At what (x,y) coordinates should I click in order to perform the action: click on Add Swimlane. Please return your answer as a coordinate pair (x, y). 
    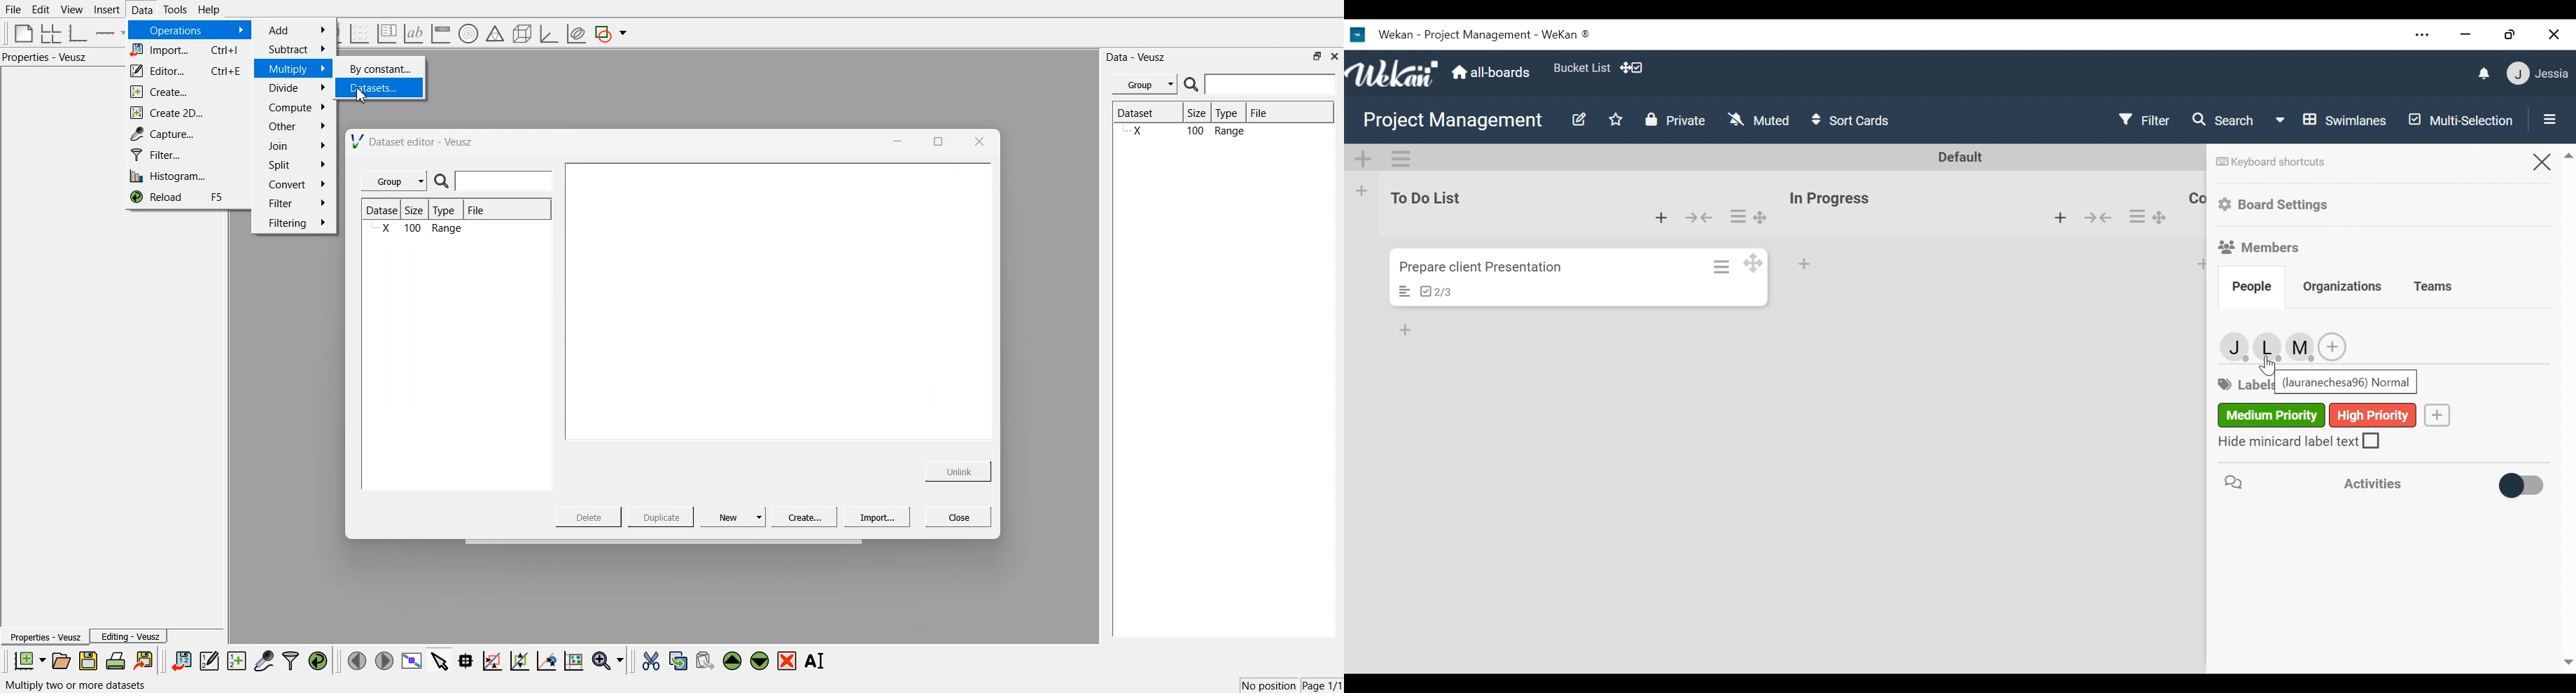
    Looking at the image, I should click on (1365, 159).